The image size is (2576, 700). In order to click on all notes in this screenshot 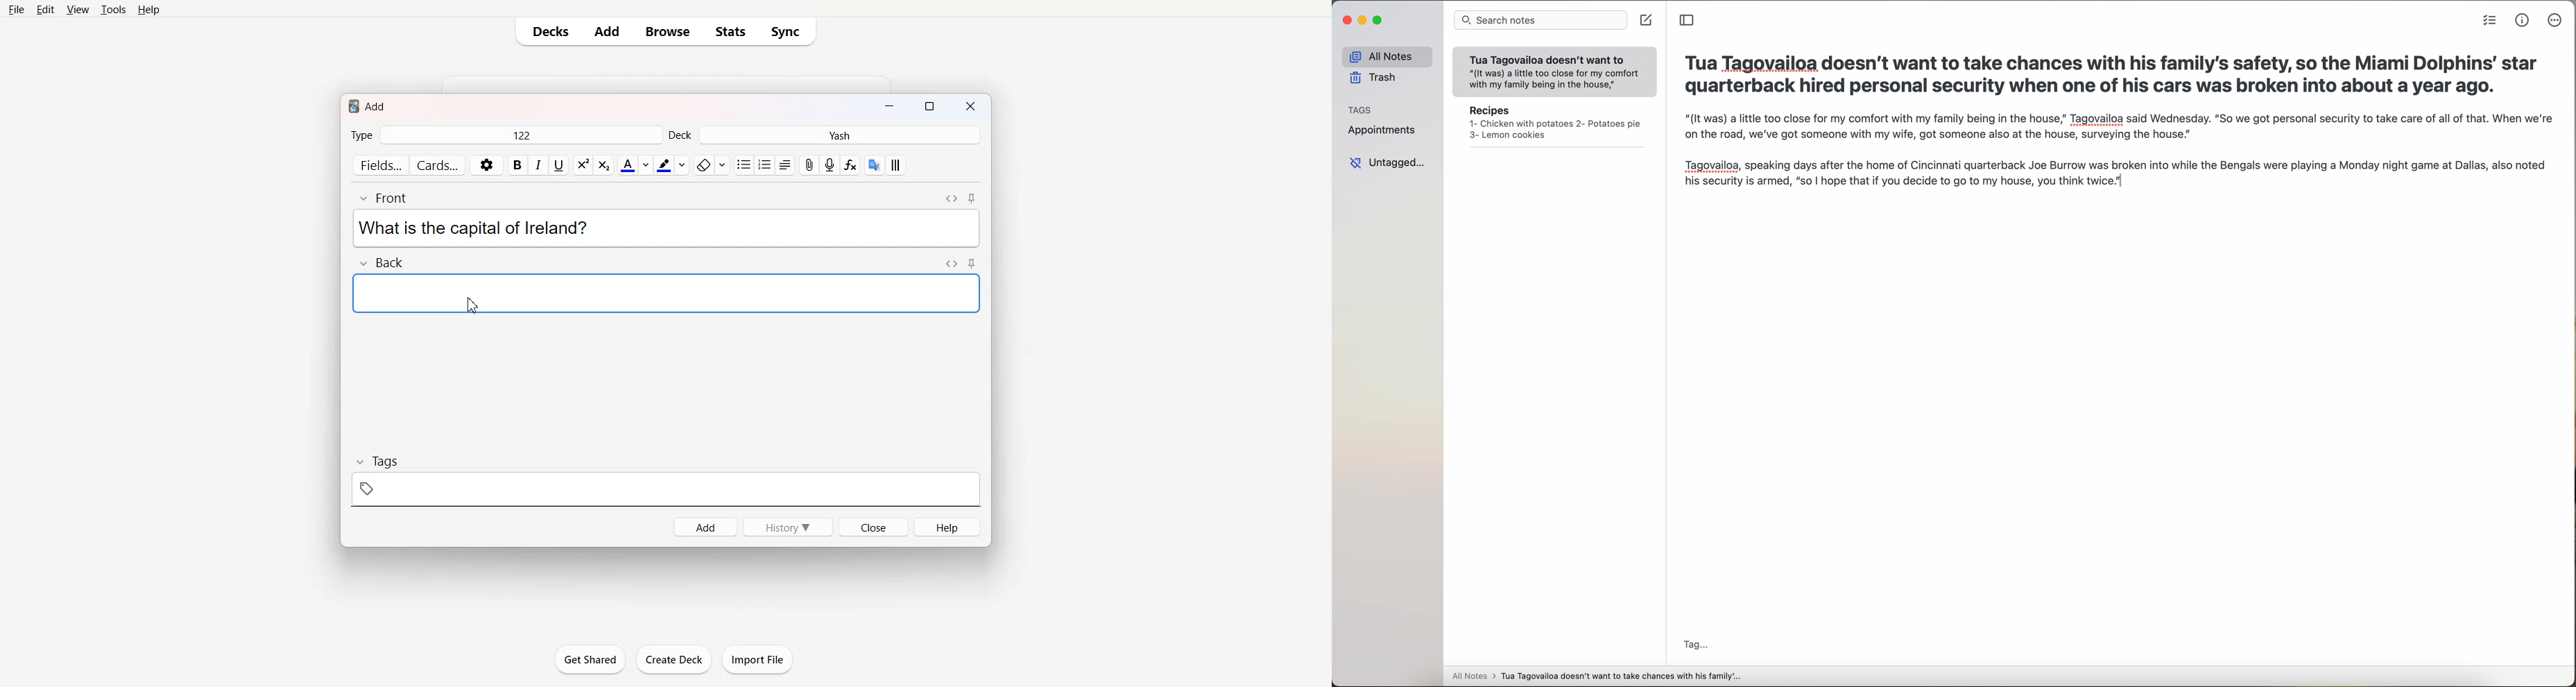, I will do `click(1385, 56)`.